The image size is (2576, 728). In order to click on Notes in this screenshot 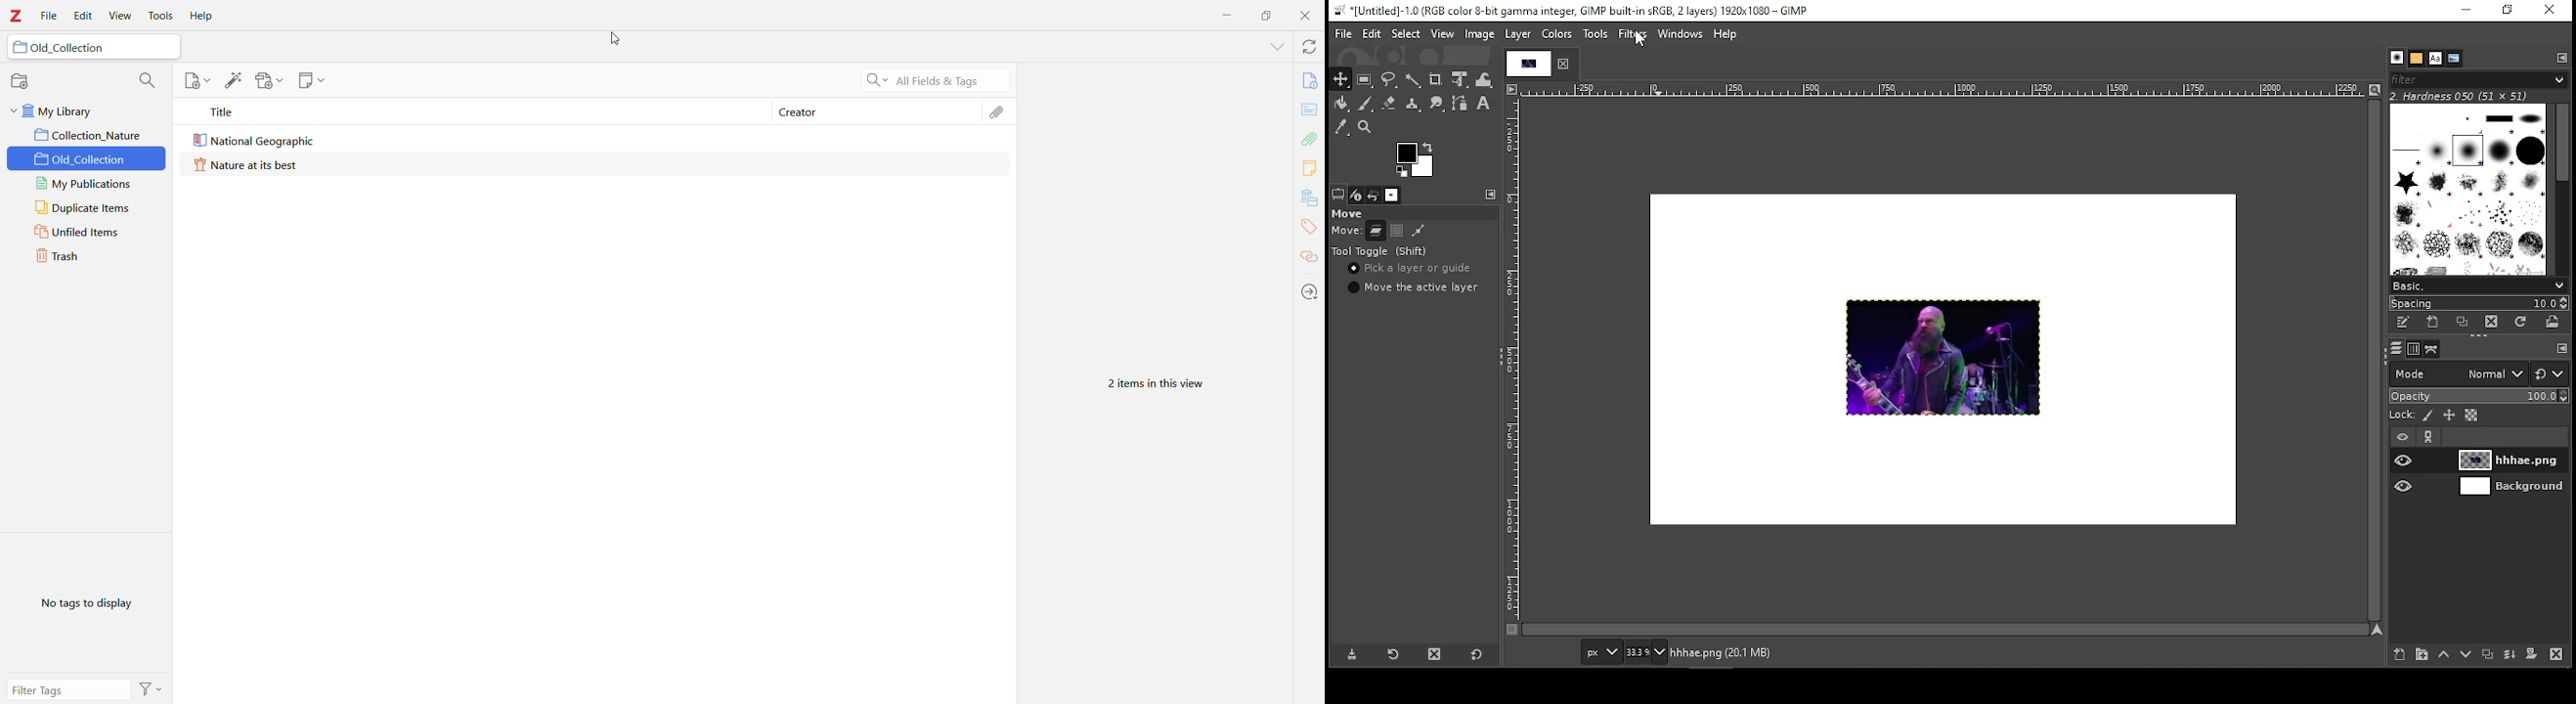, I will do `click(1309, 169)`.